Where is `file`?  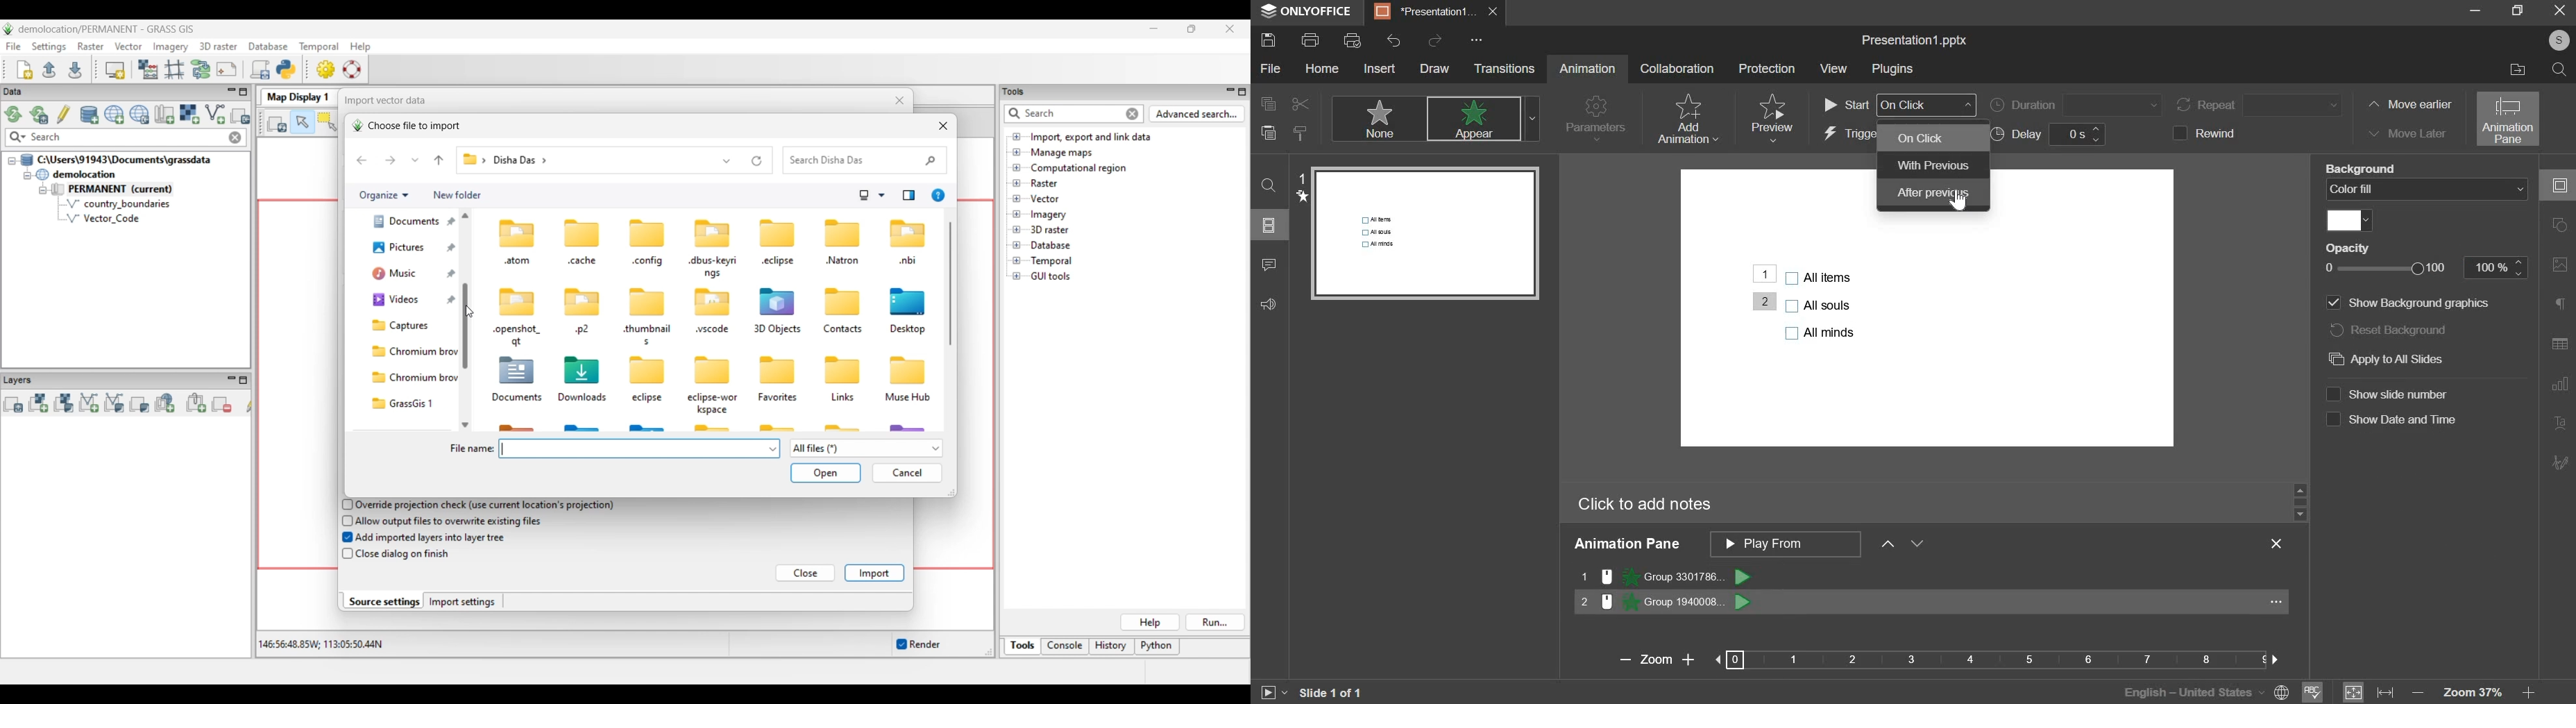 file is located at coordinates (1271, 68).